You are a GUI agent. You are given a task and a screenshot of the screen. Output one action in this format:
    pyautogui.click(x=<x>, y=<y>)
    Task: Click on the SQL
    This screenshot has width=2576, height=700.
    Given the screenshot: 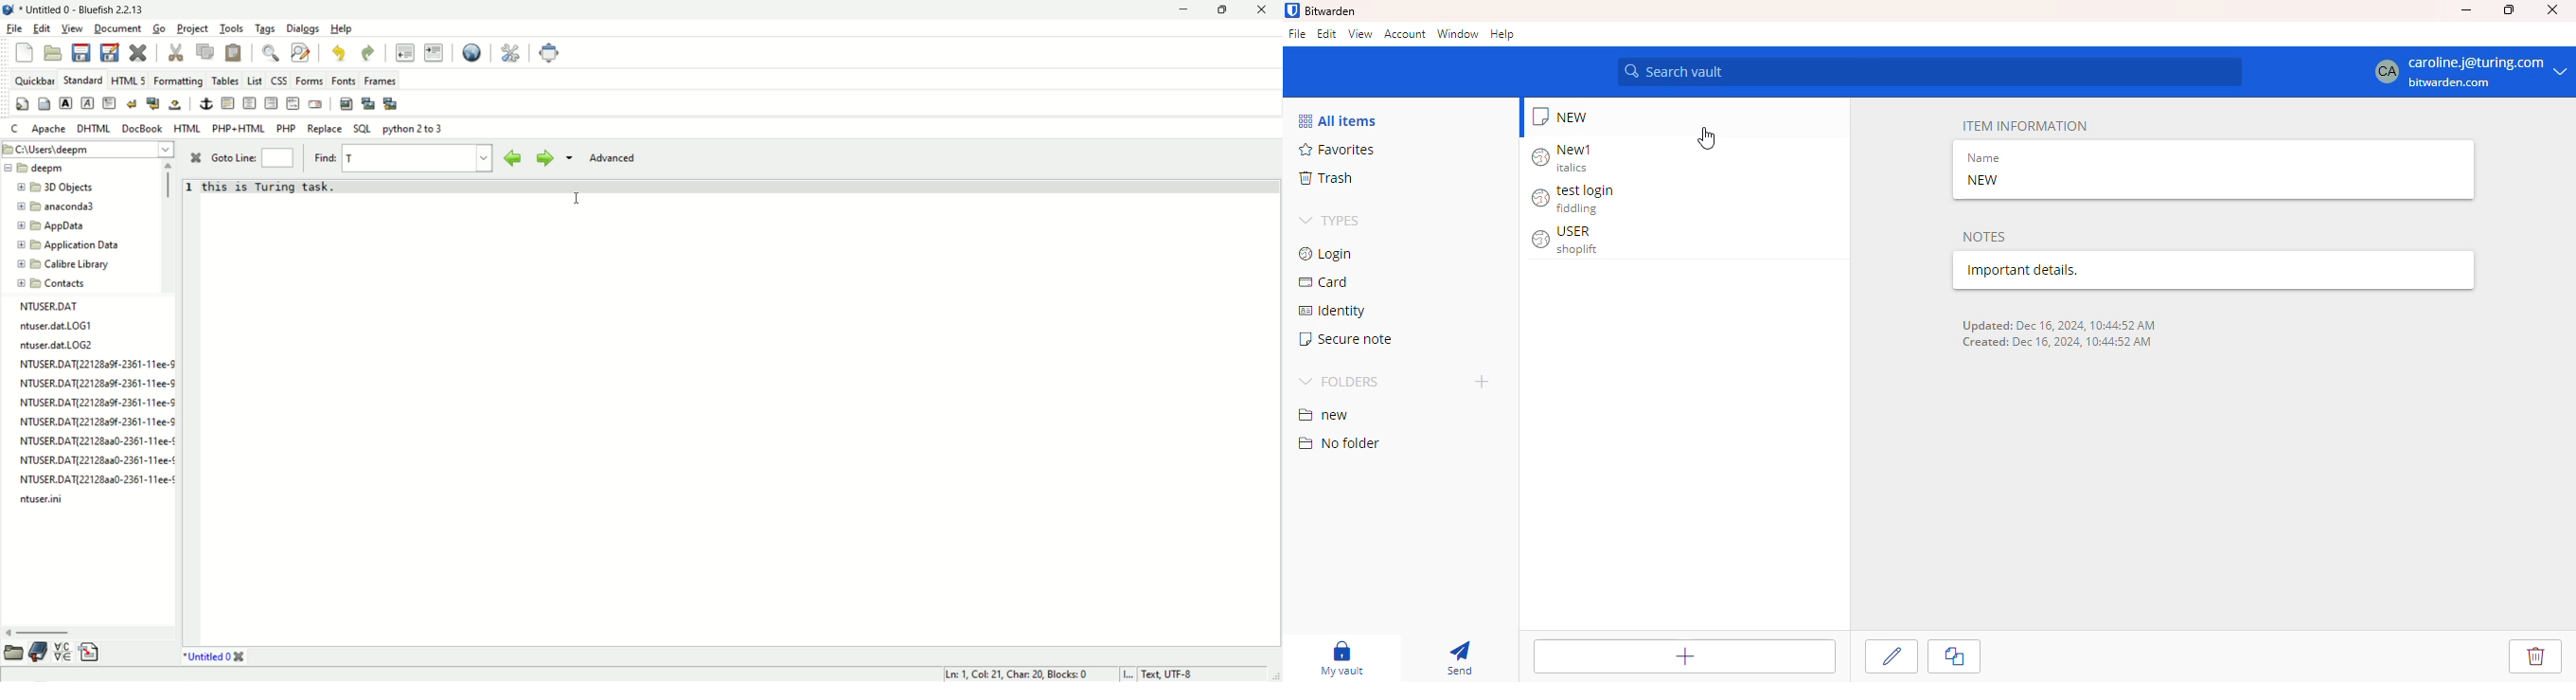 What is the action you would take?
    pyautogui.click(x=363, y=128)
    